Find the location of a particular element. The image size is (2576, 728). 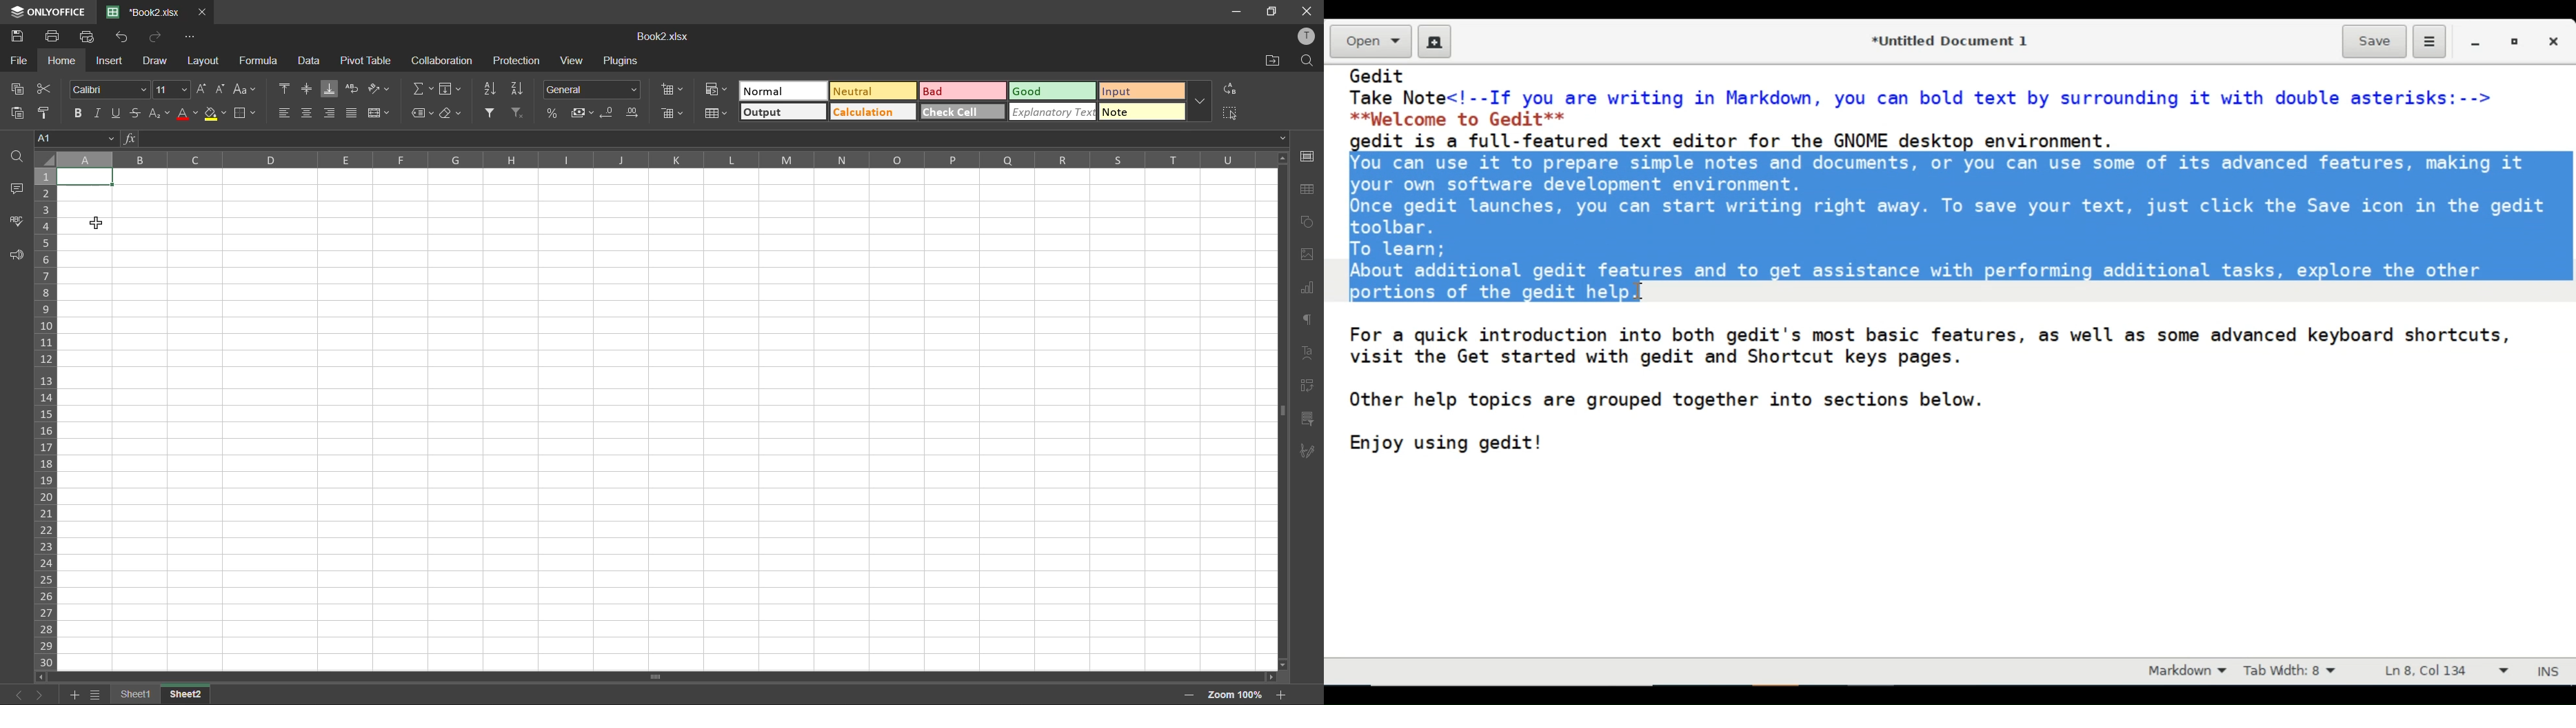

shapes is located at coordinates (1308, 222).